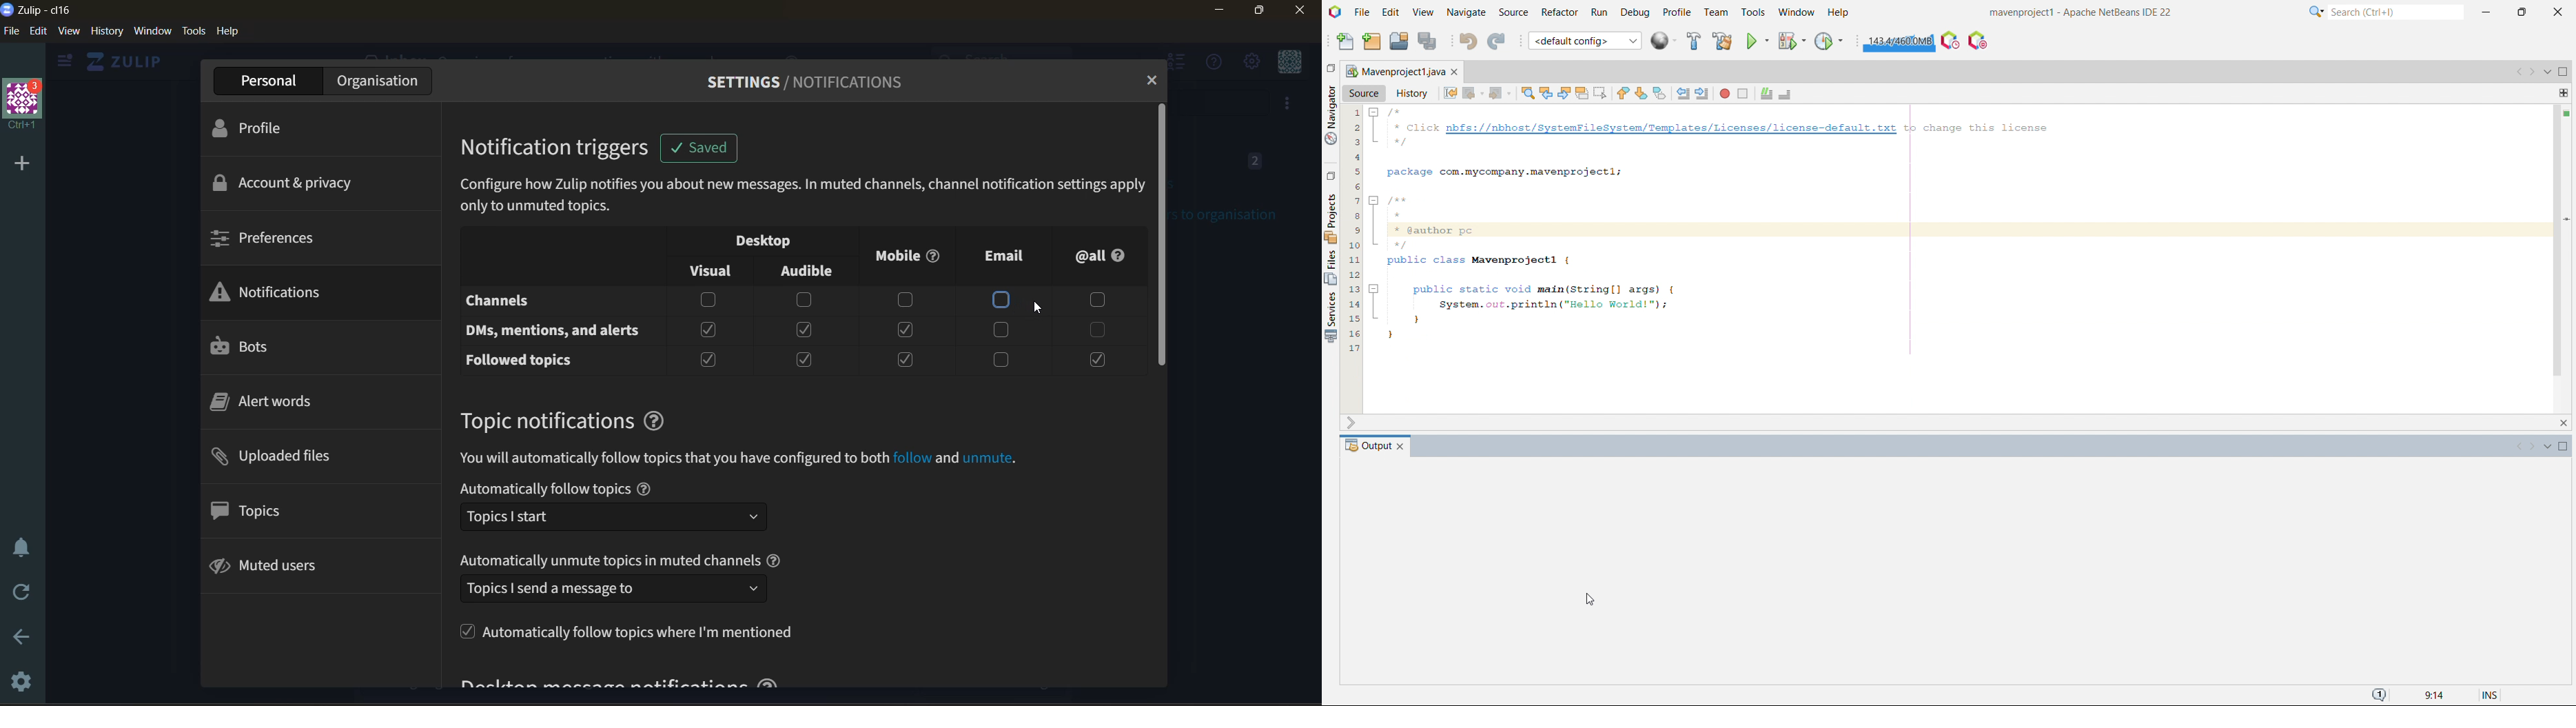  Describe the element at coordinates (1423, 12) in the screenshot. I see `view` at that location.